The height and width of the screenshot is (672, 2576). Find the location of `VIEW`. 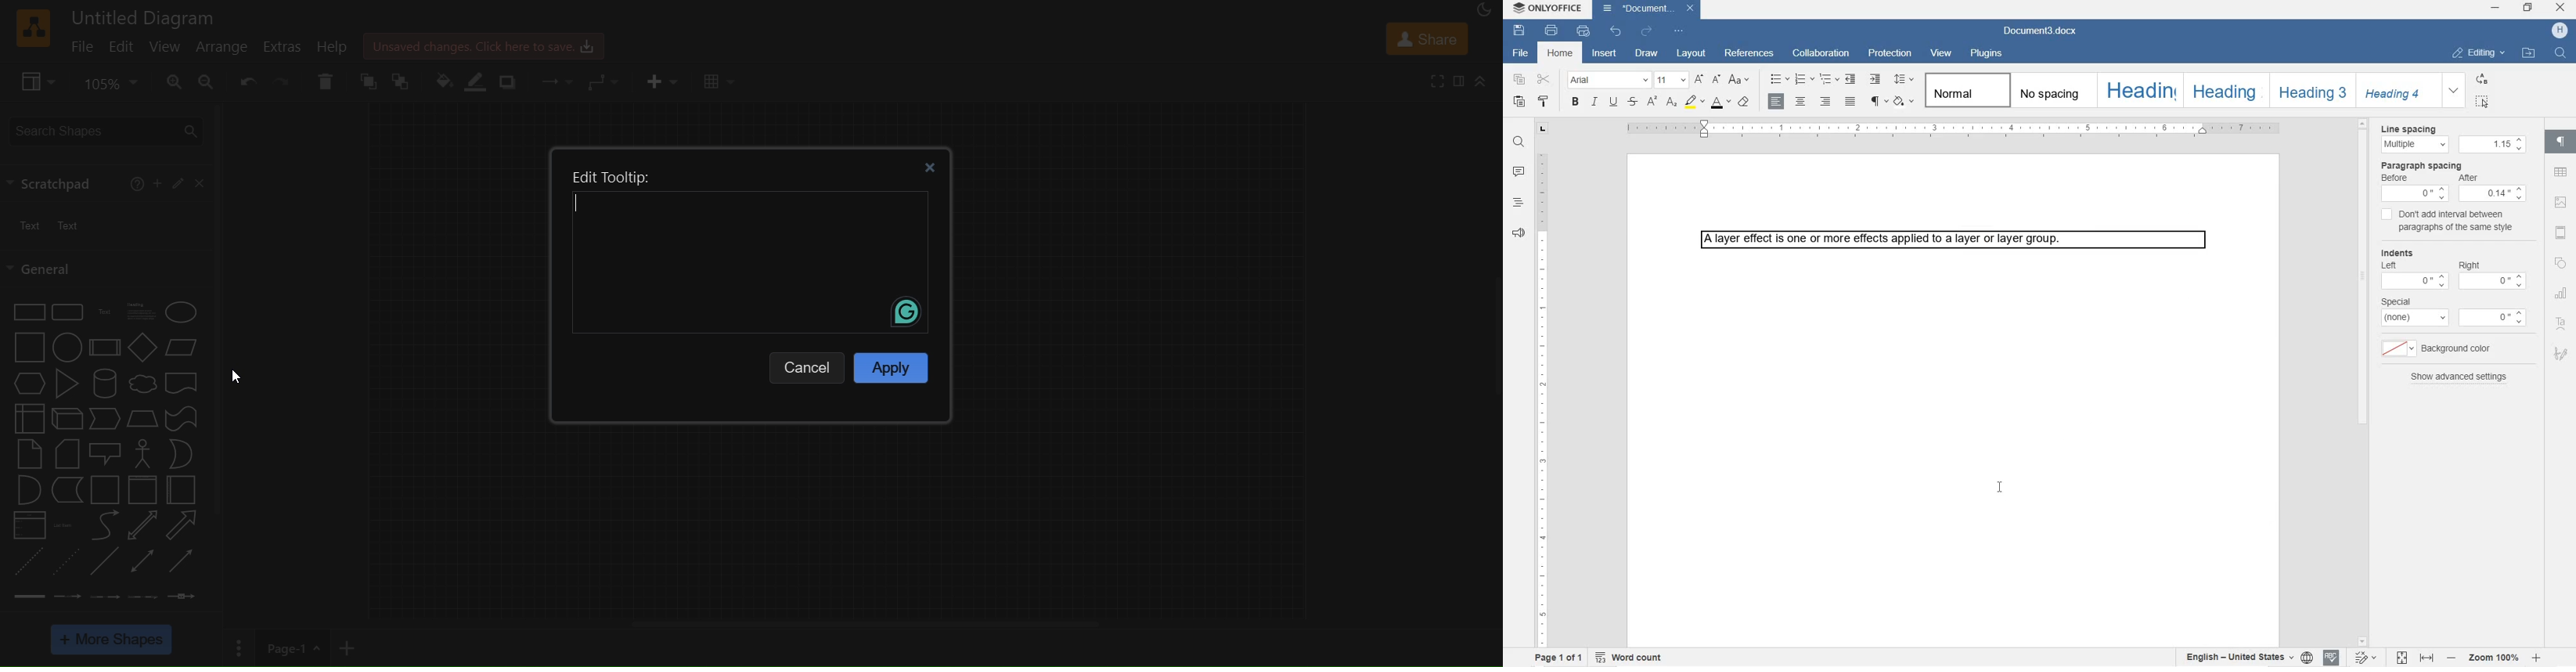

VIEW is located at coordinates (1942, 52).